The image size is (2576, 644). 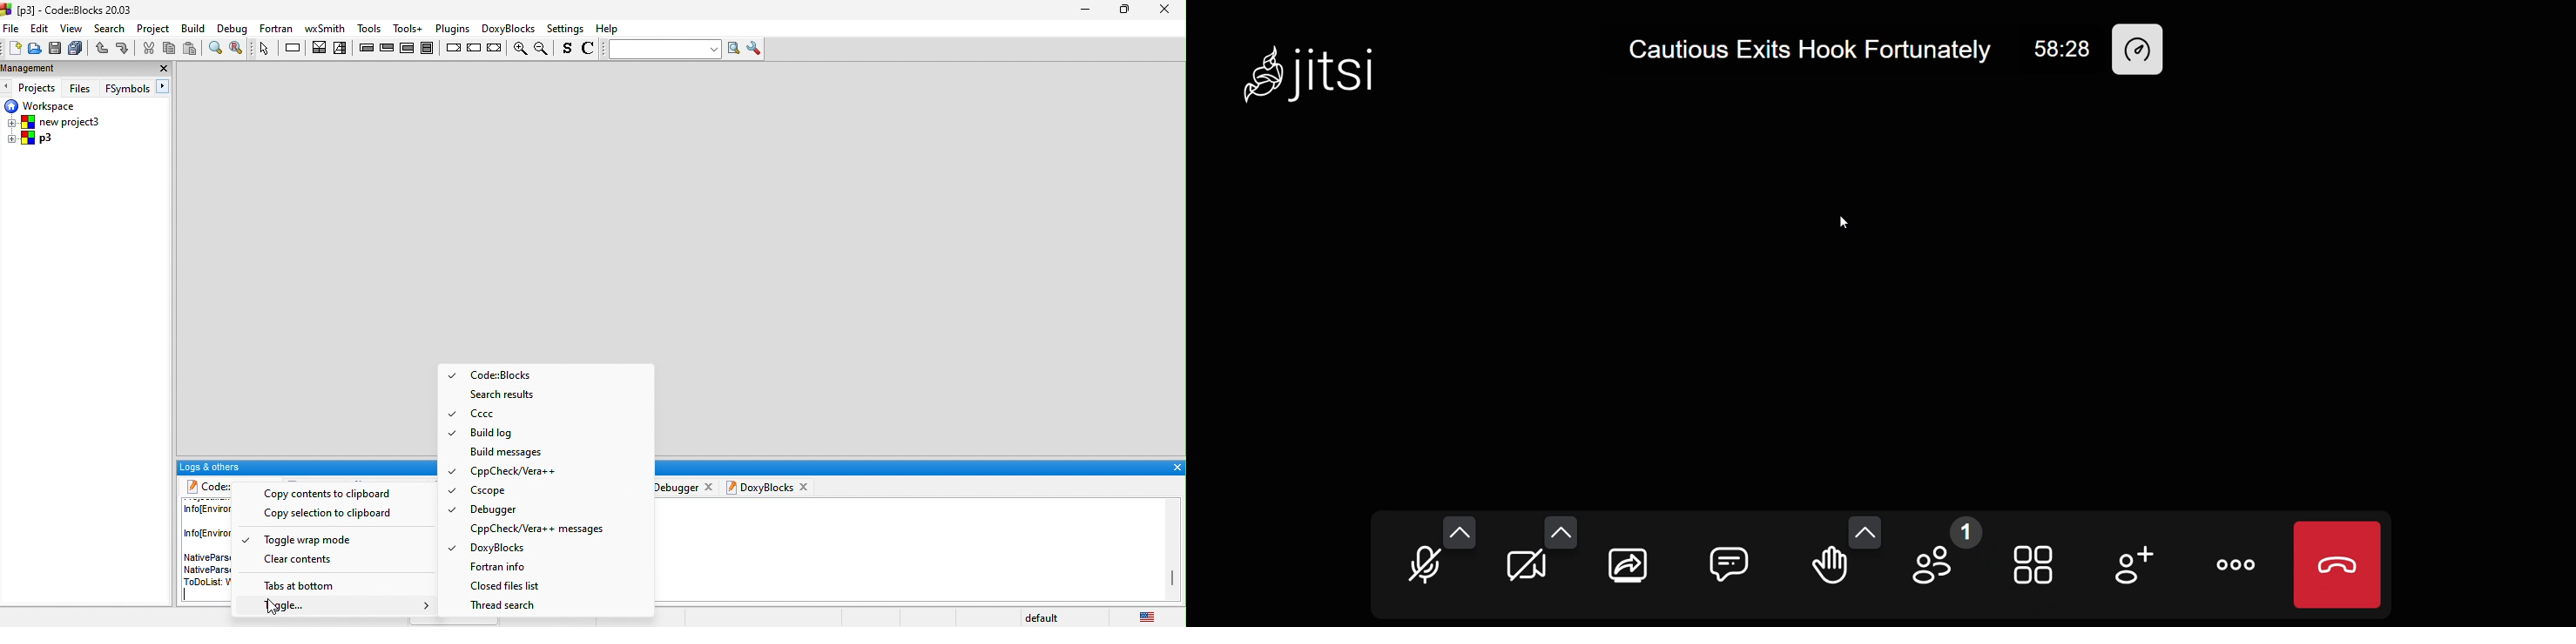 What do you see at coordinates (206, 562) in the screenshot?
I see `native pars` at bounding box center [206, 562].